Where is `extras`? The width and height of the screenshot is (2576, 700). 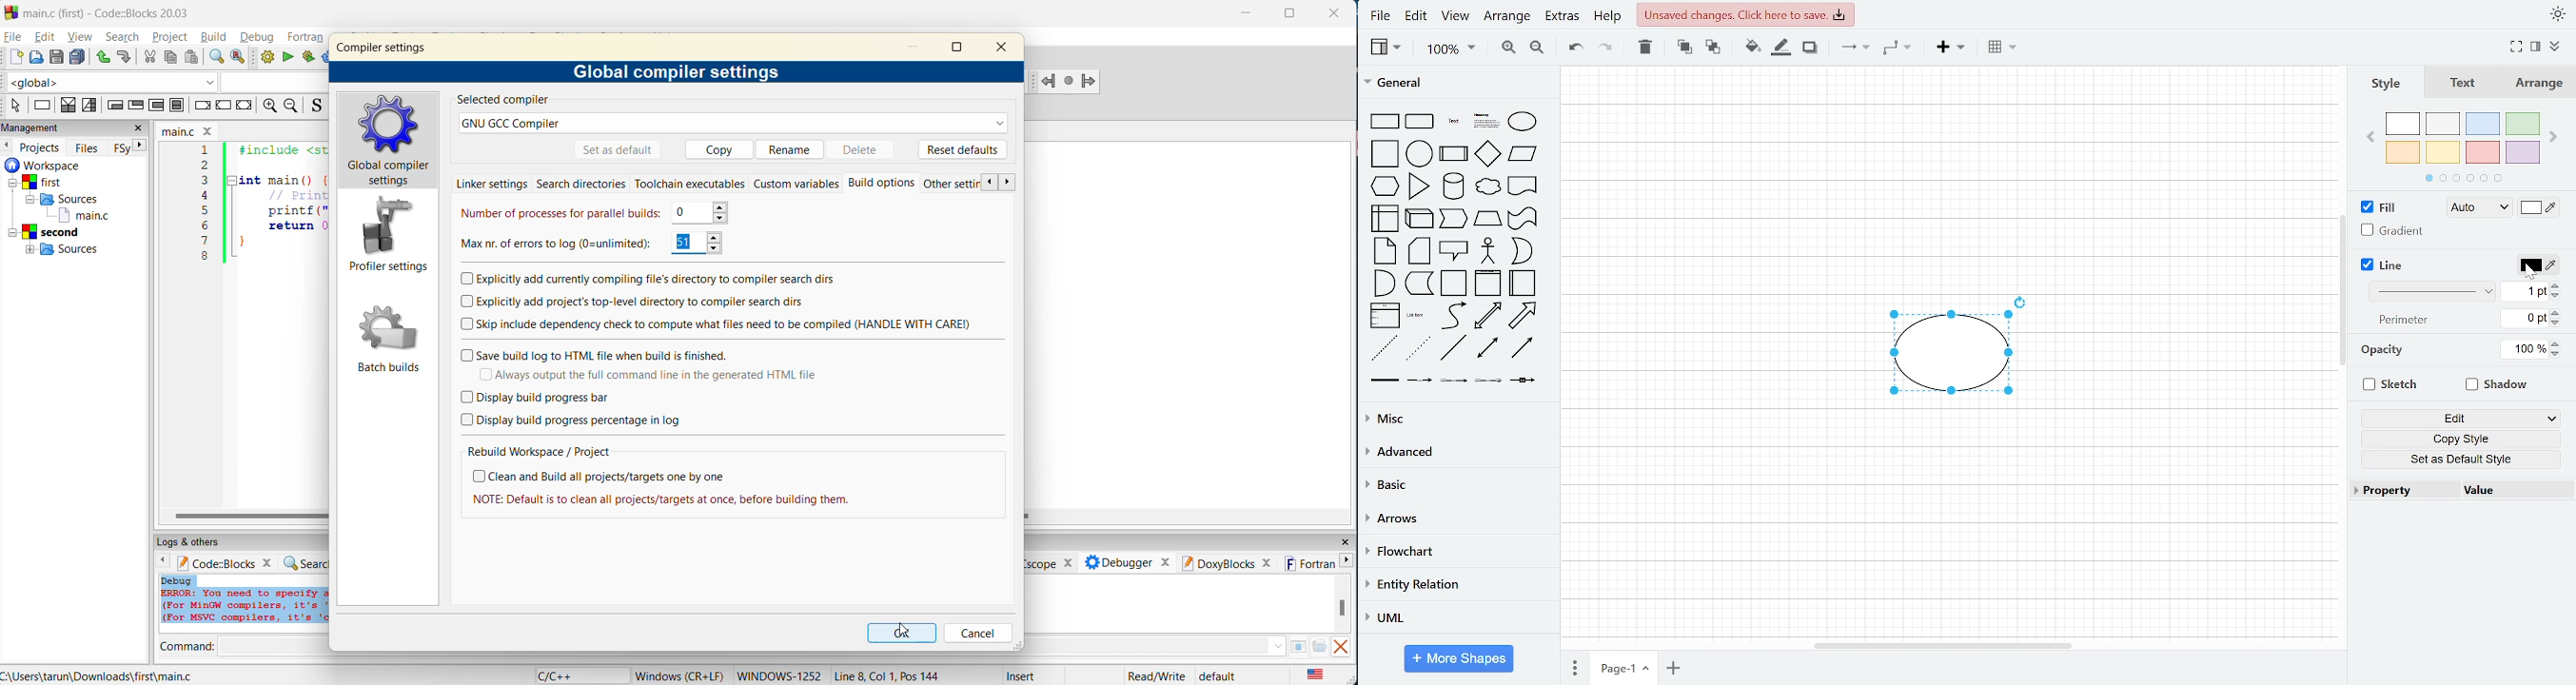 extras is located at coordinates (1563, 19).